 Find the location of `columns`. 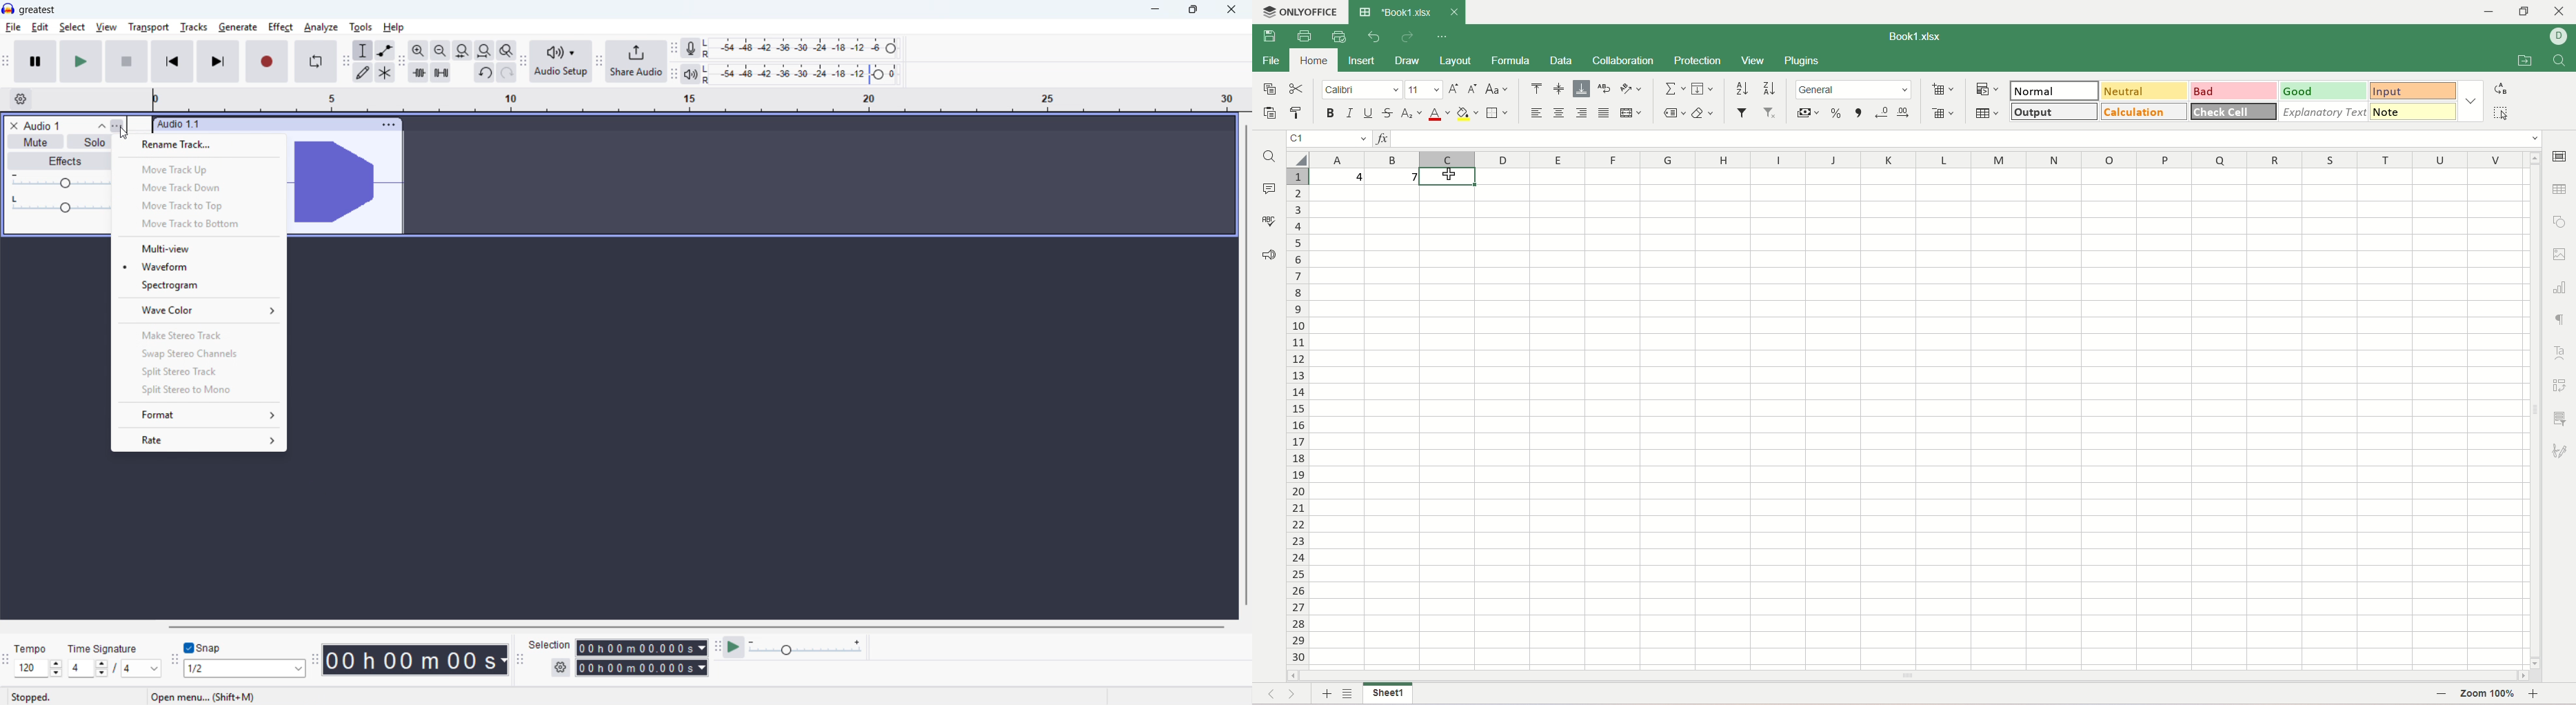

columns is located at coordinates (1919, 159).